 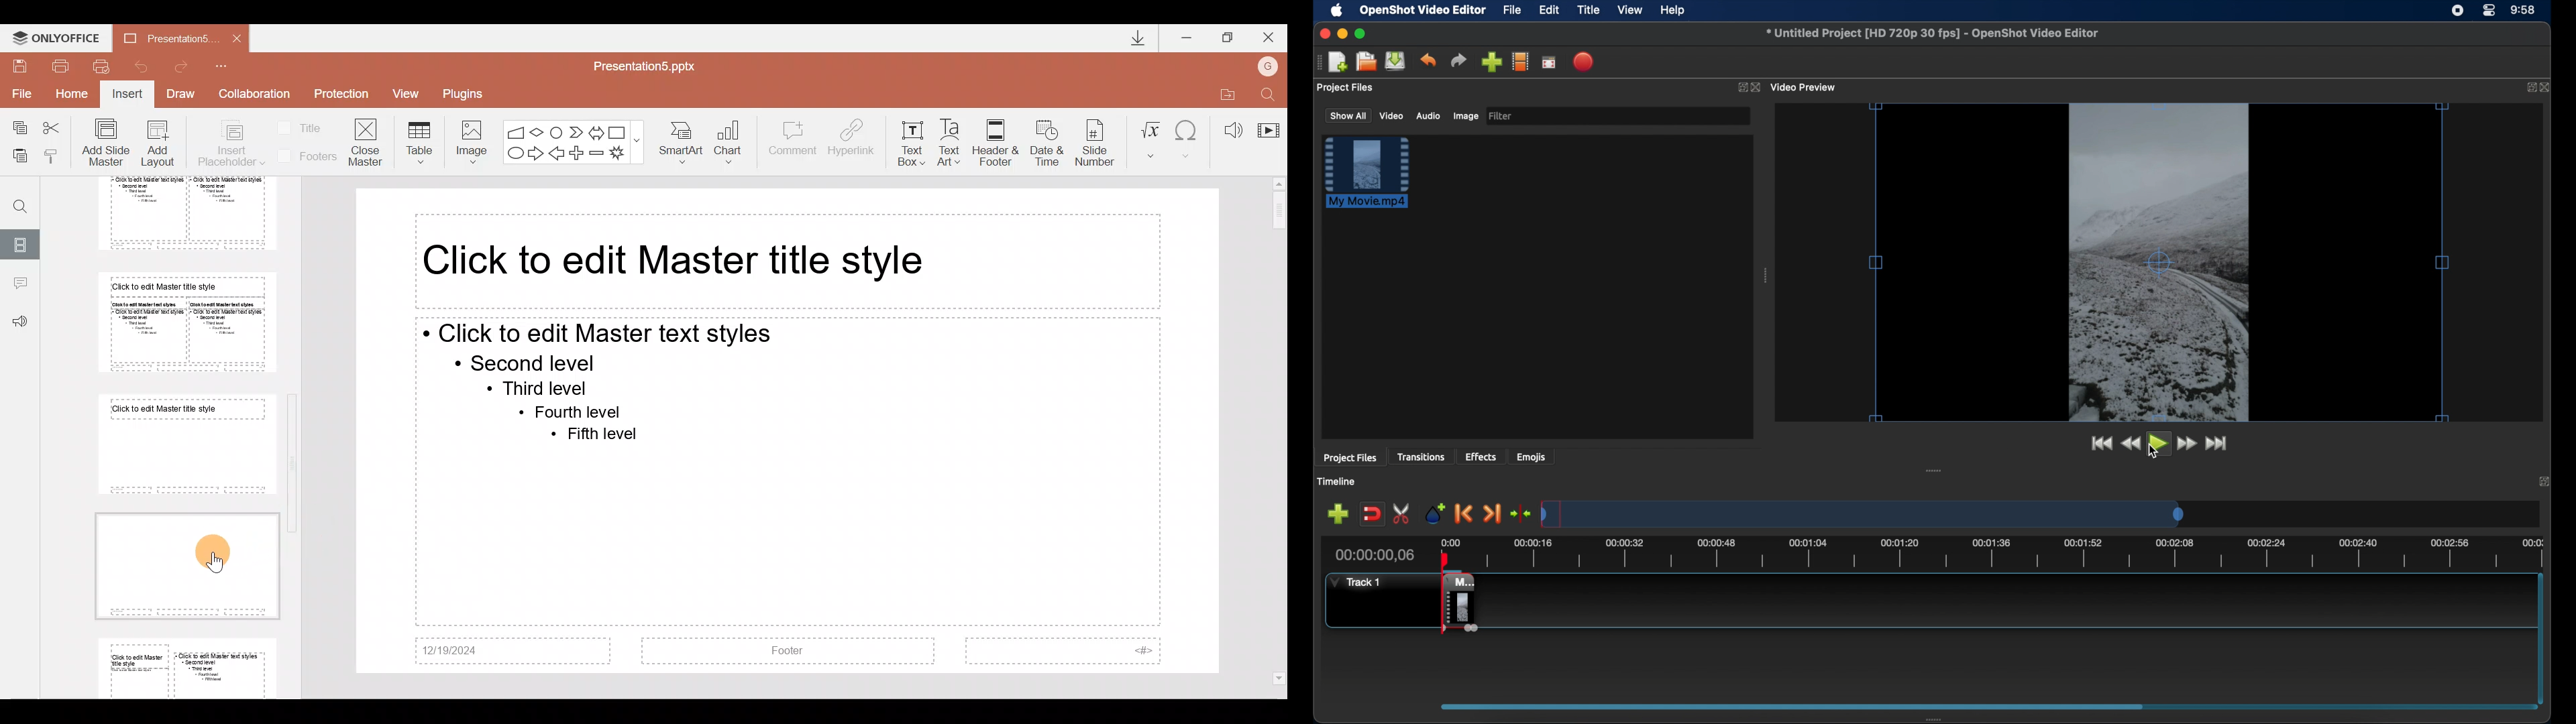 What do you see at coordinates (1318, 62) in the screenshot?
I see `drag handle` at bounding box center [1318, 62].